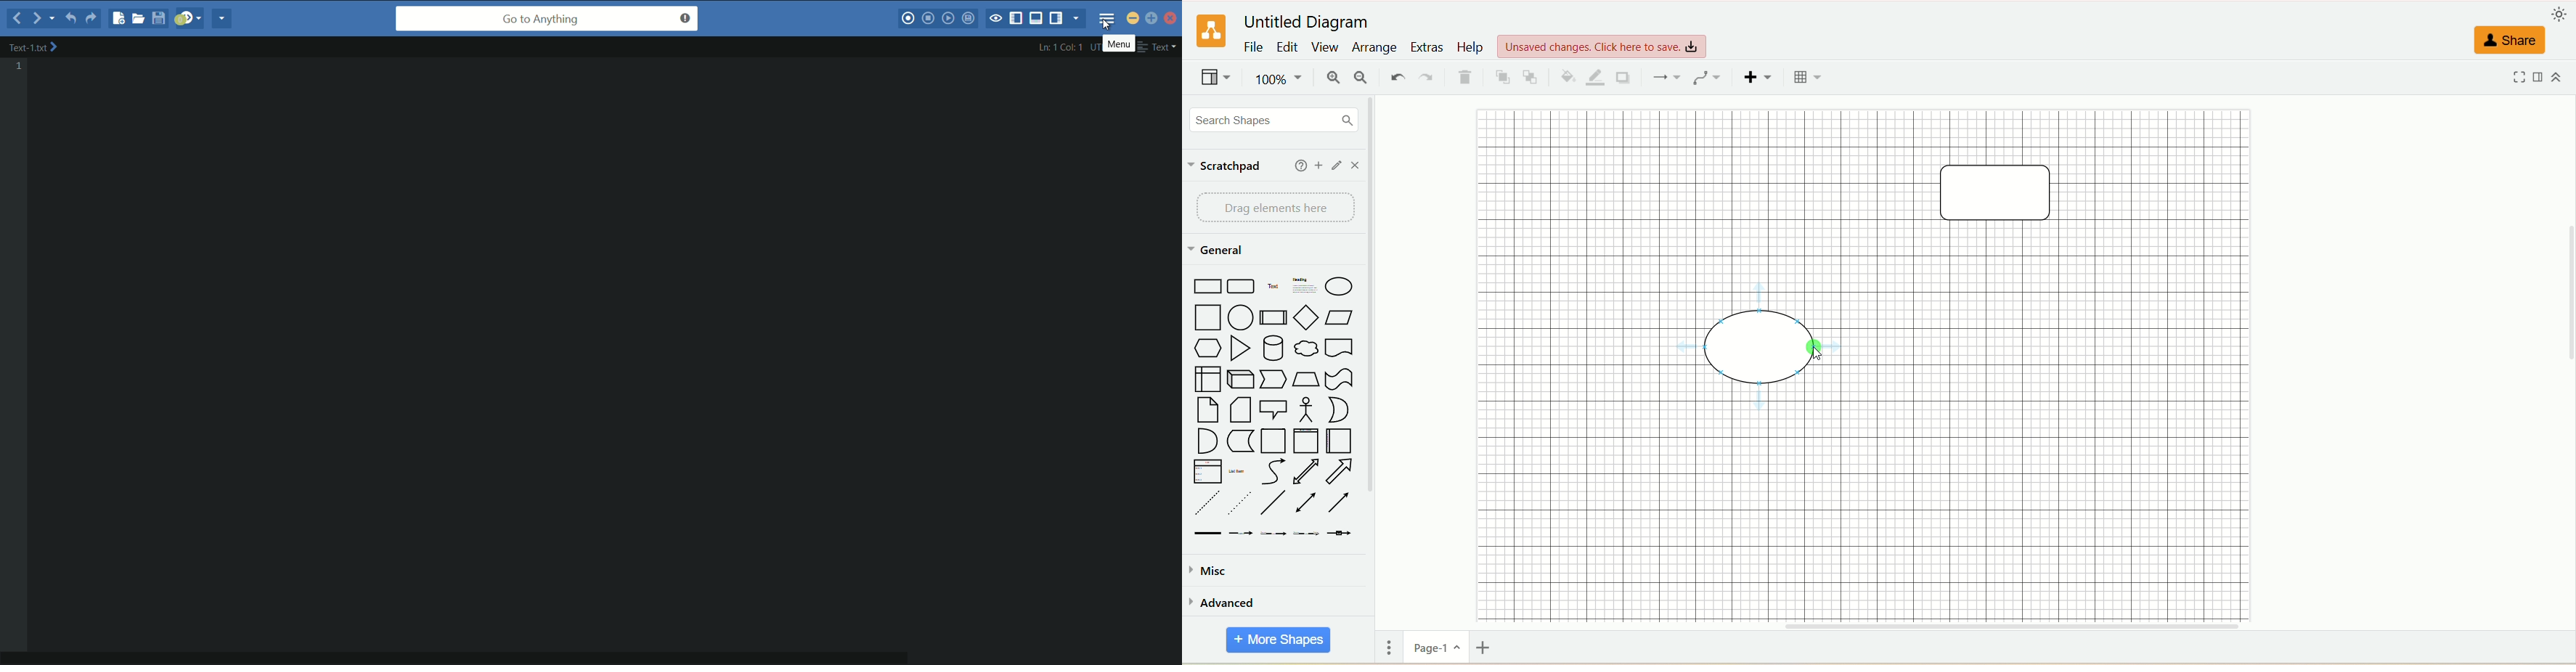  Describe the element at coordinates (2559, 17) in the screenshot. I see `appearance` at that location.